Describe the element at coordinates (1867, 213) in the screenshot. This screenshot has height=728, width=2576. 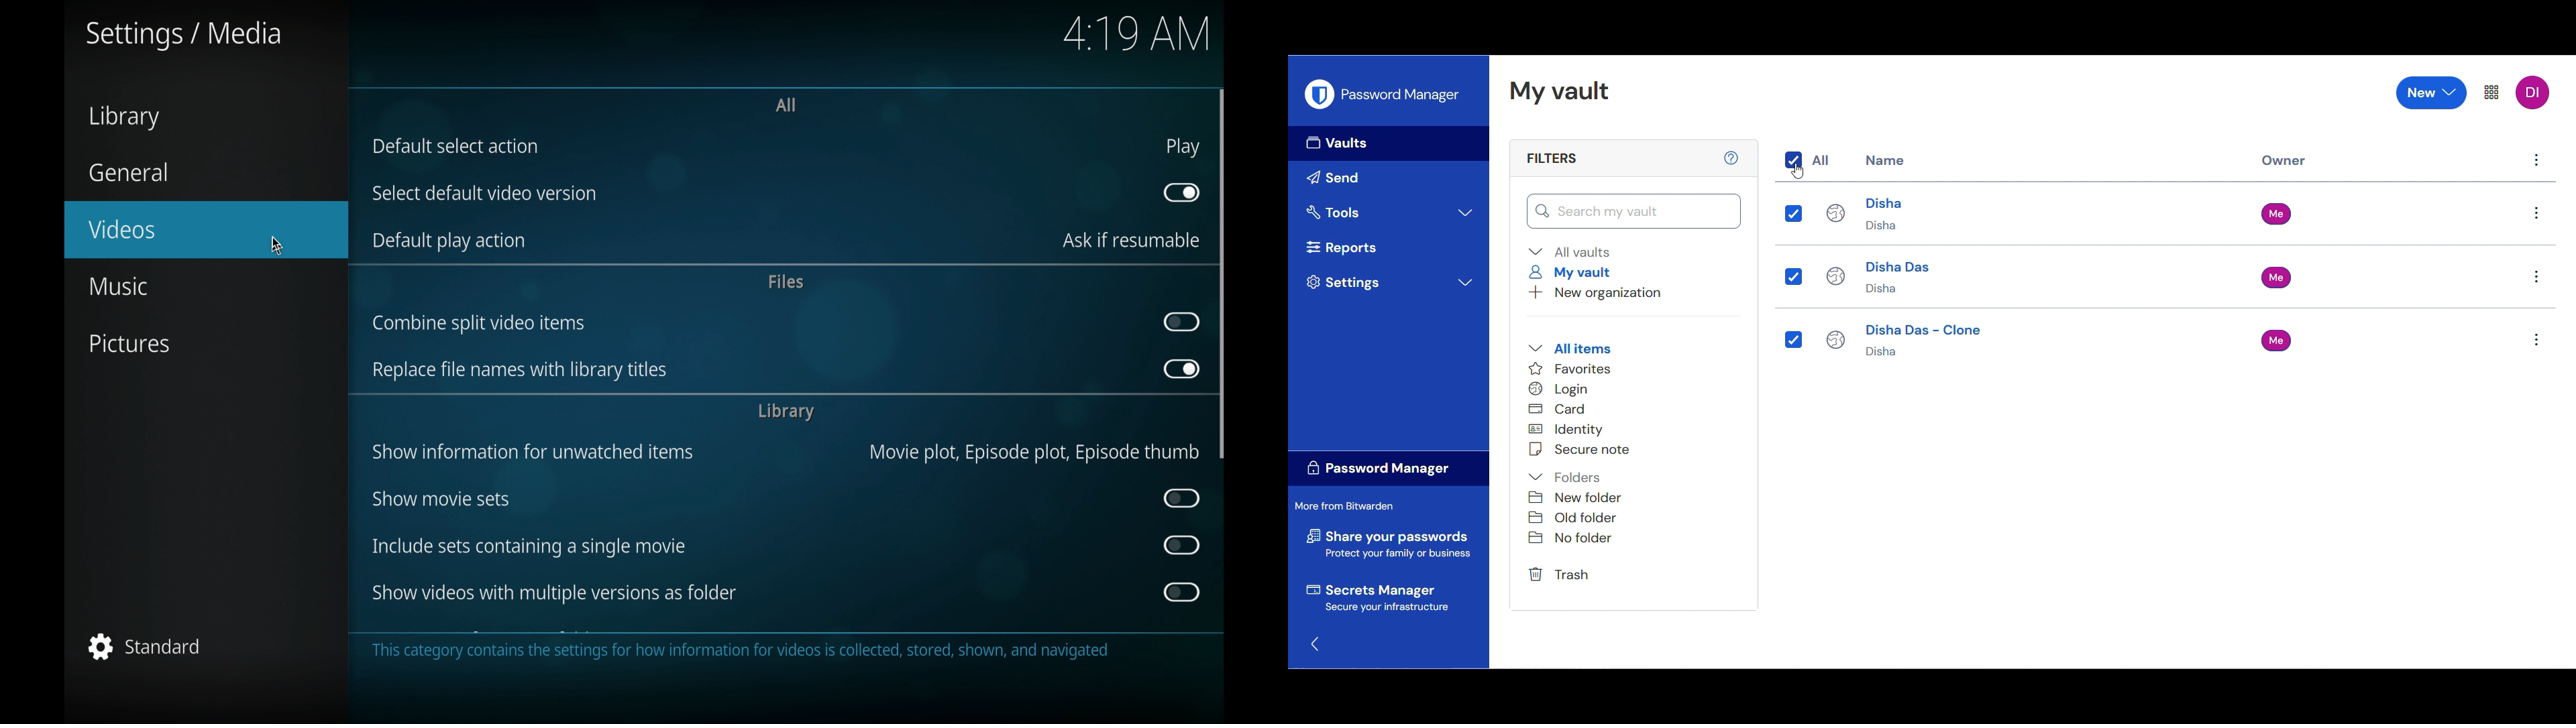
I see `Disha      Disha` at that location.